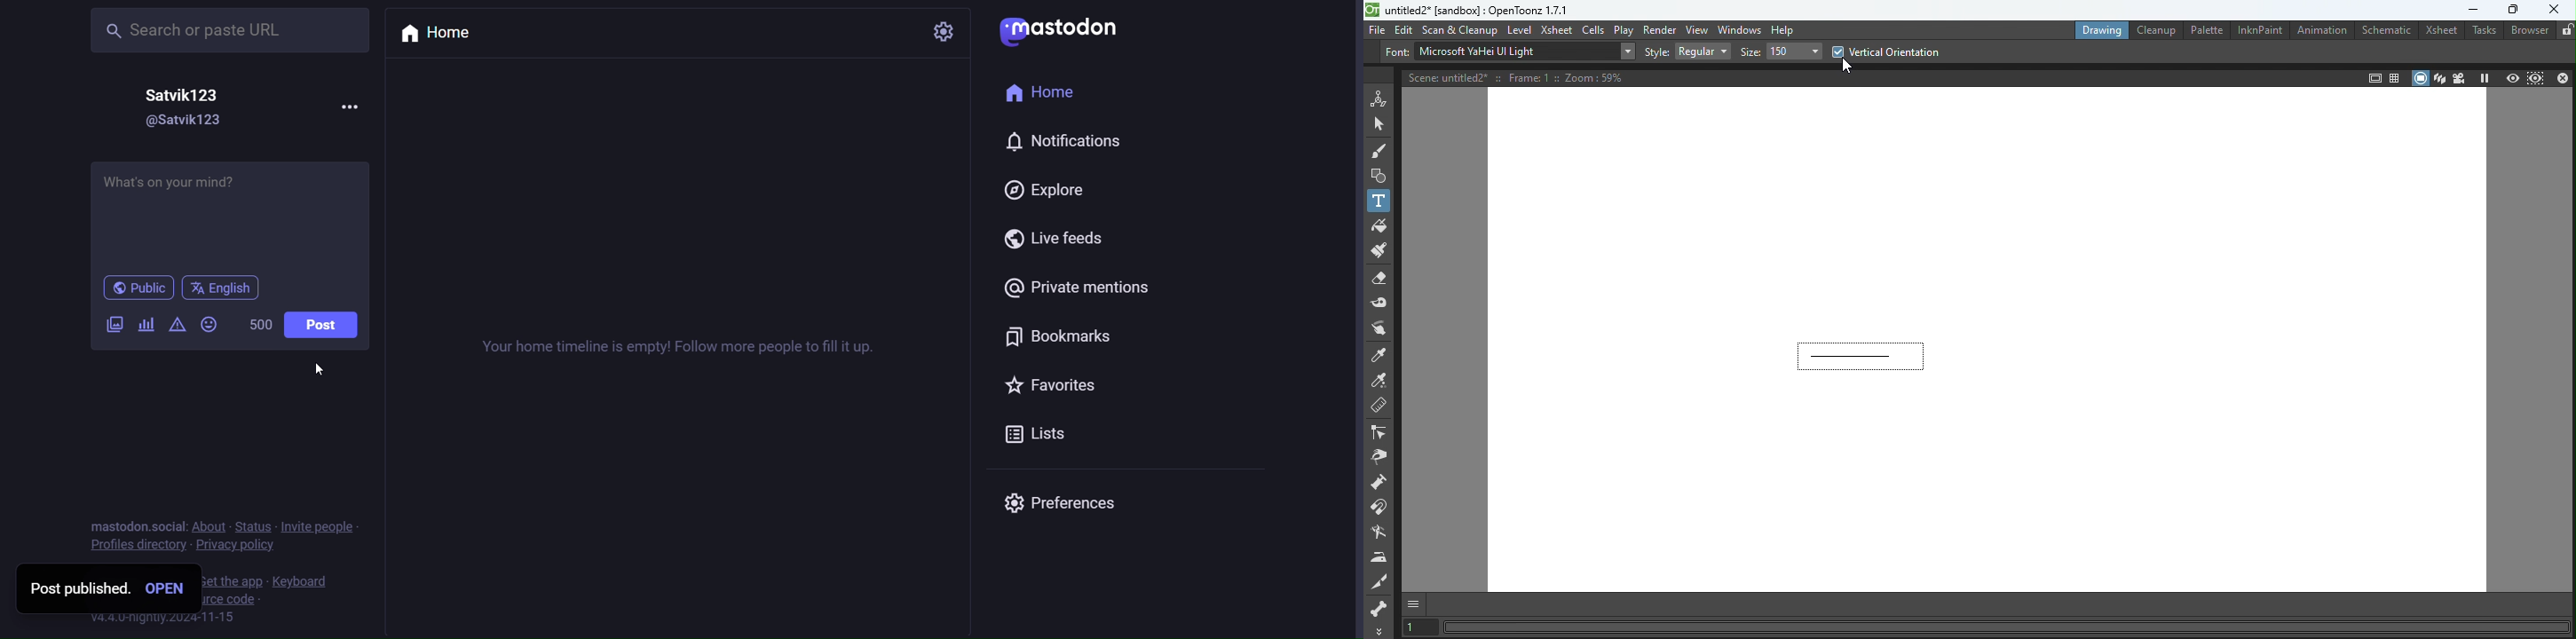 Image resolution: width=2576 pixels, height=644 pixels. I want to click on Control point editor tool, so click(1379, 430).